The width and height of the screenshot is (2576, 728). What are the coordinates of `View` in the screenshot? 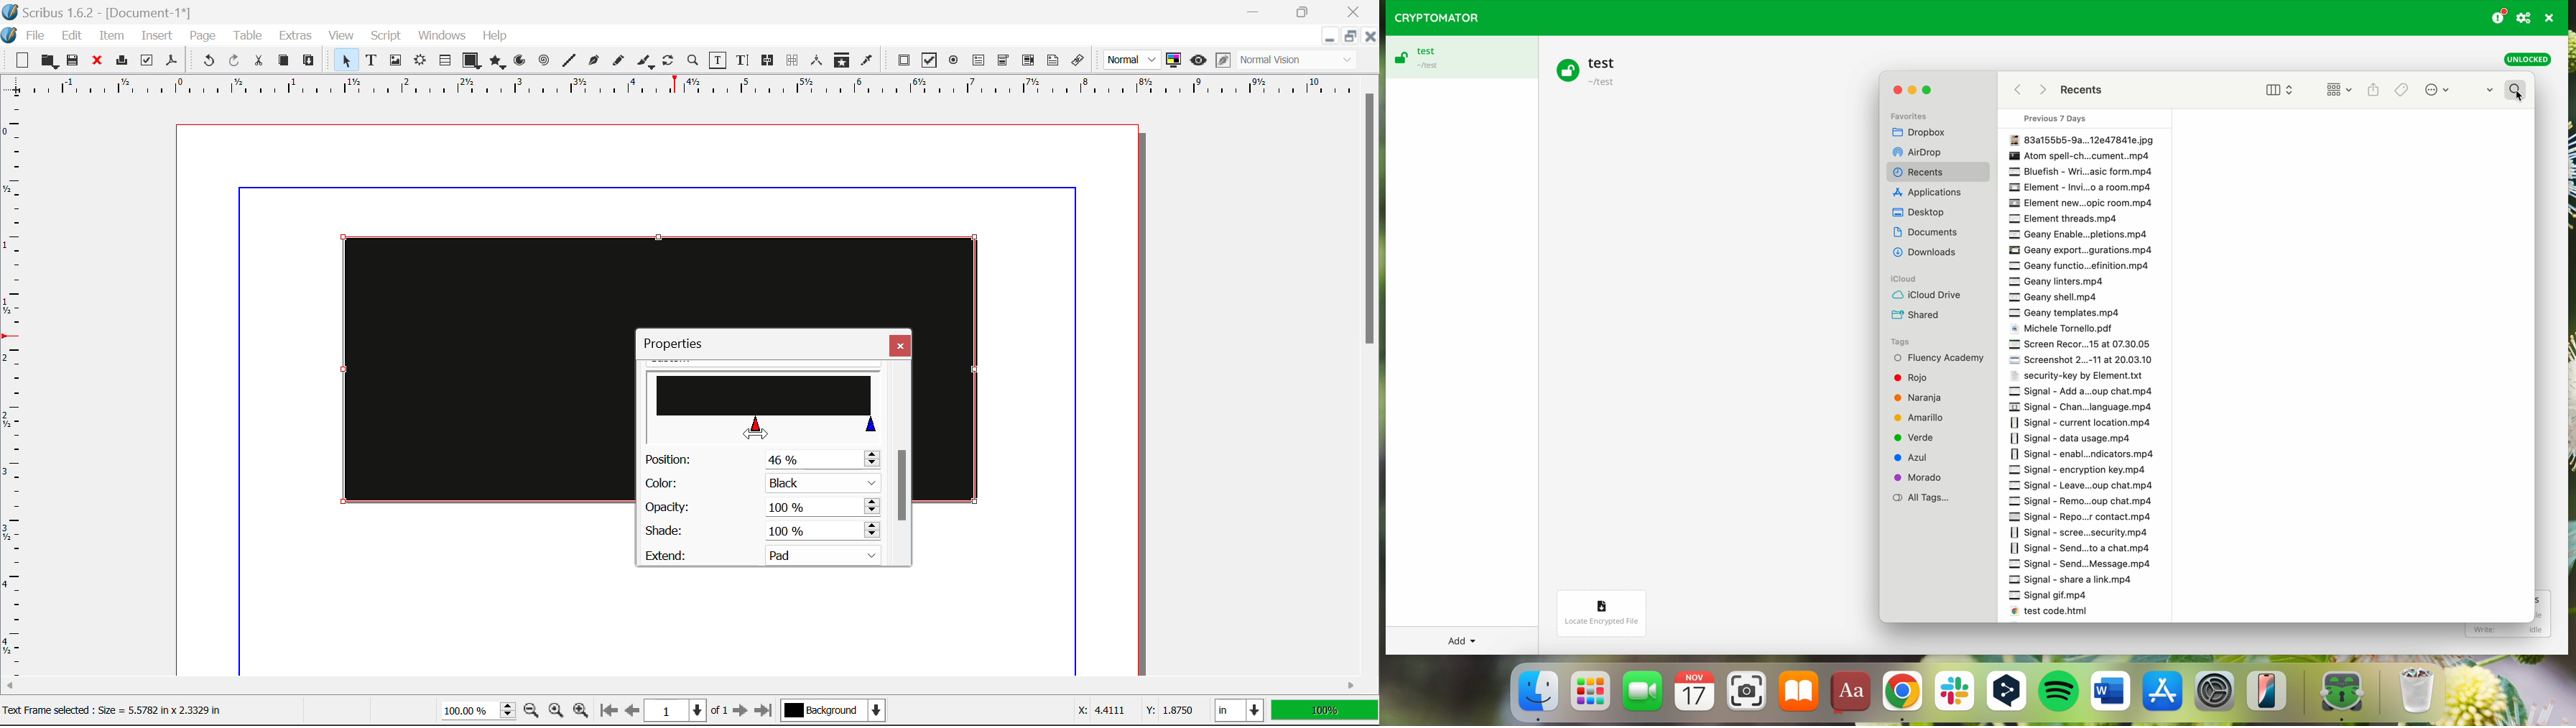 It's located at (341, 36).